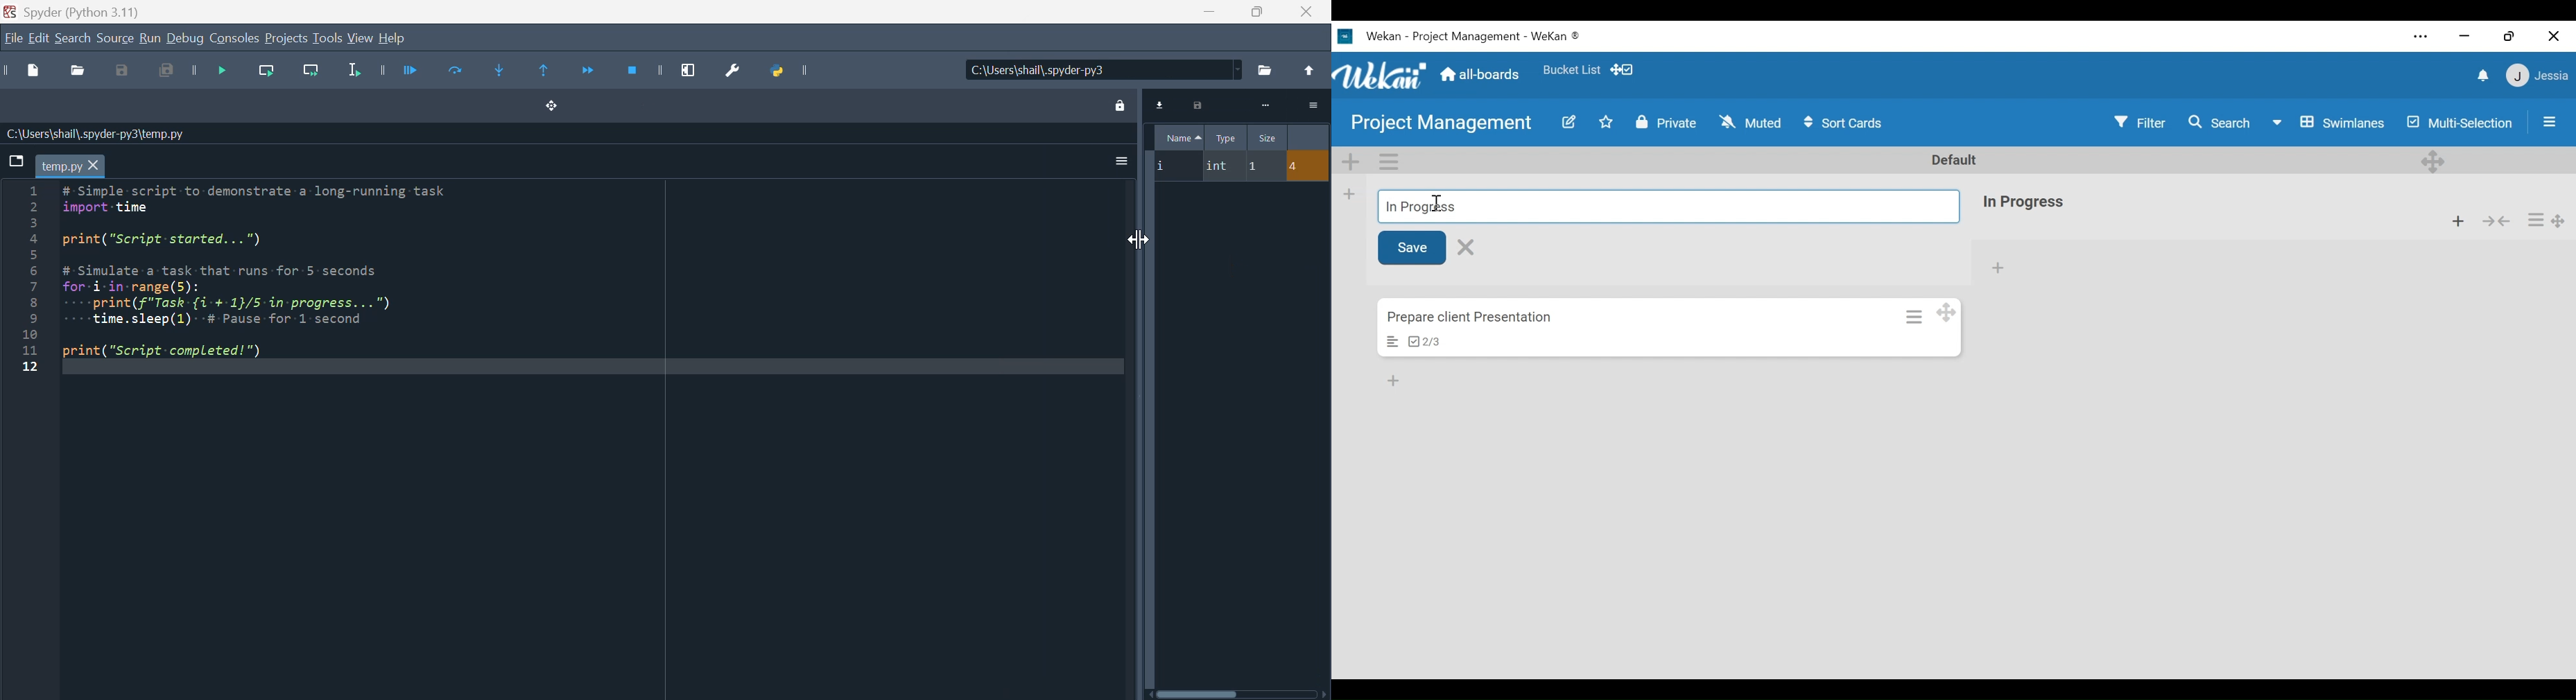 The height and width of the screenshot is (700, 2576). Describe the element at coordinates (1265, 69) in the screenshot. I see `browse a working directory` at that location.